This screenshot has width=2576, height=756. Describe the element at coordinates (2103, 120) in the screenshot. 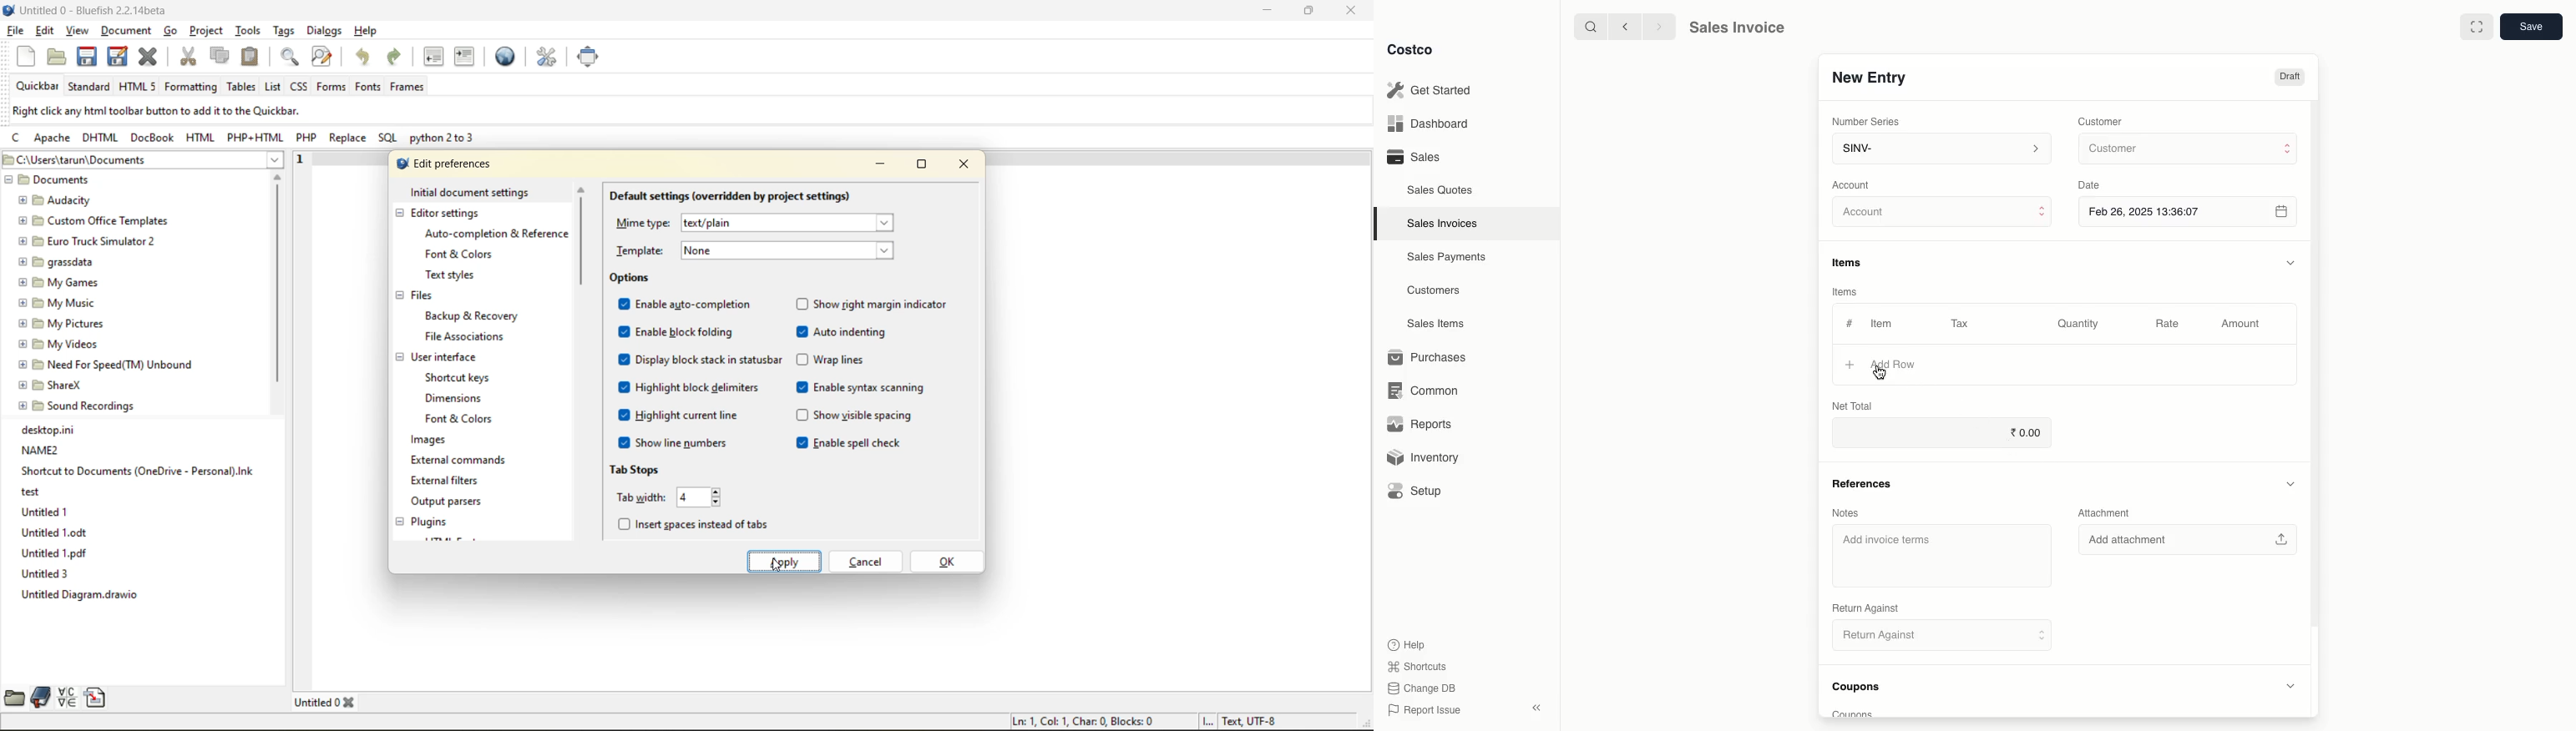

I see `Customer` at that location.